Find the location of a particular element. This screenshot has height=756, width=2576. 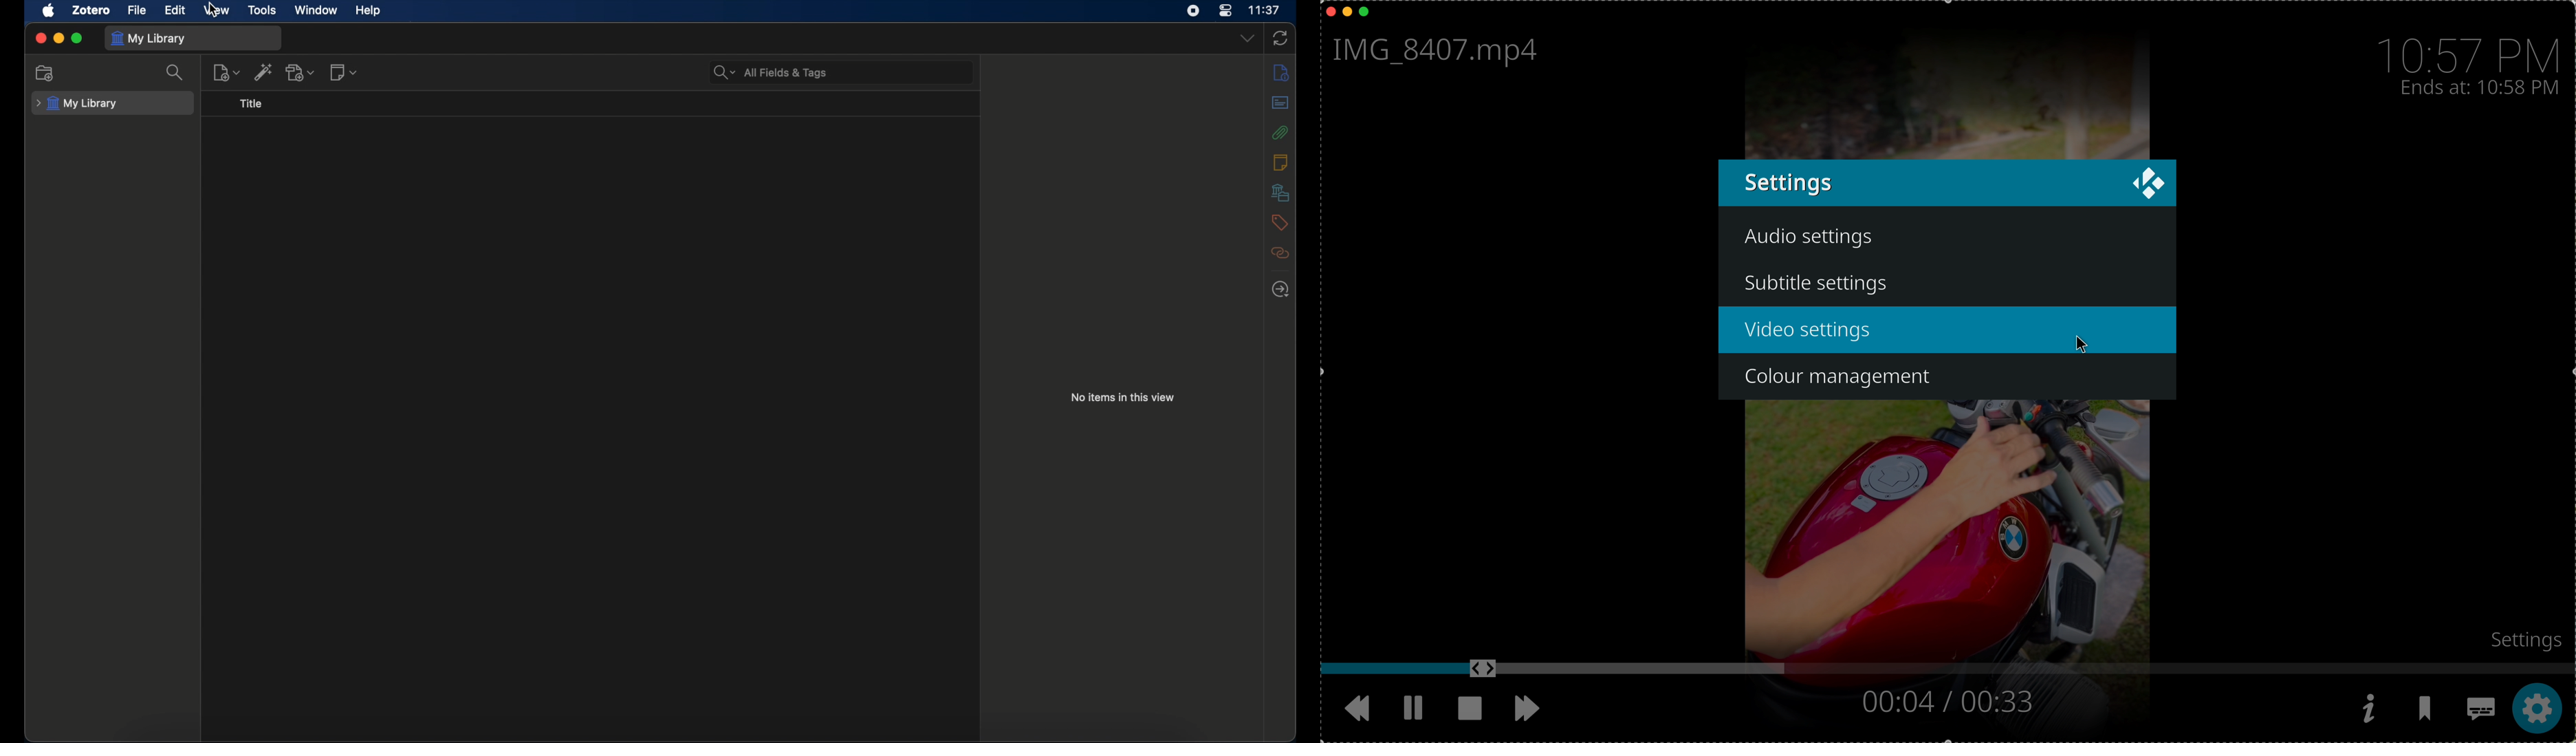

KODI logo is located at coordinates (2148, 182).